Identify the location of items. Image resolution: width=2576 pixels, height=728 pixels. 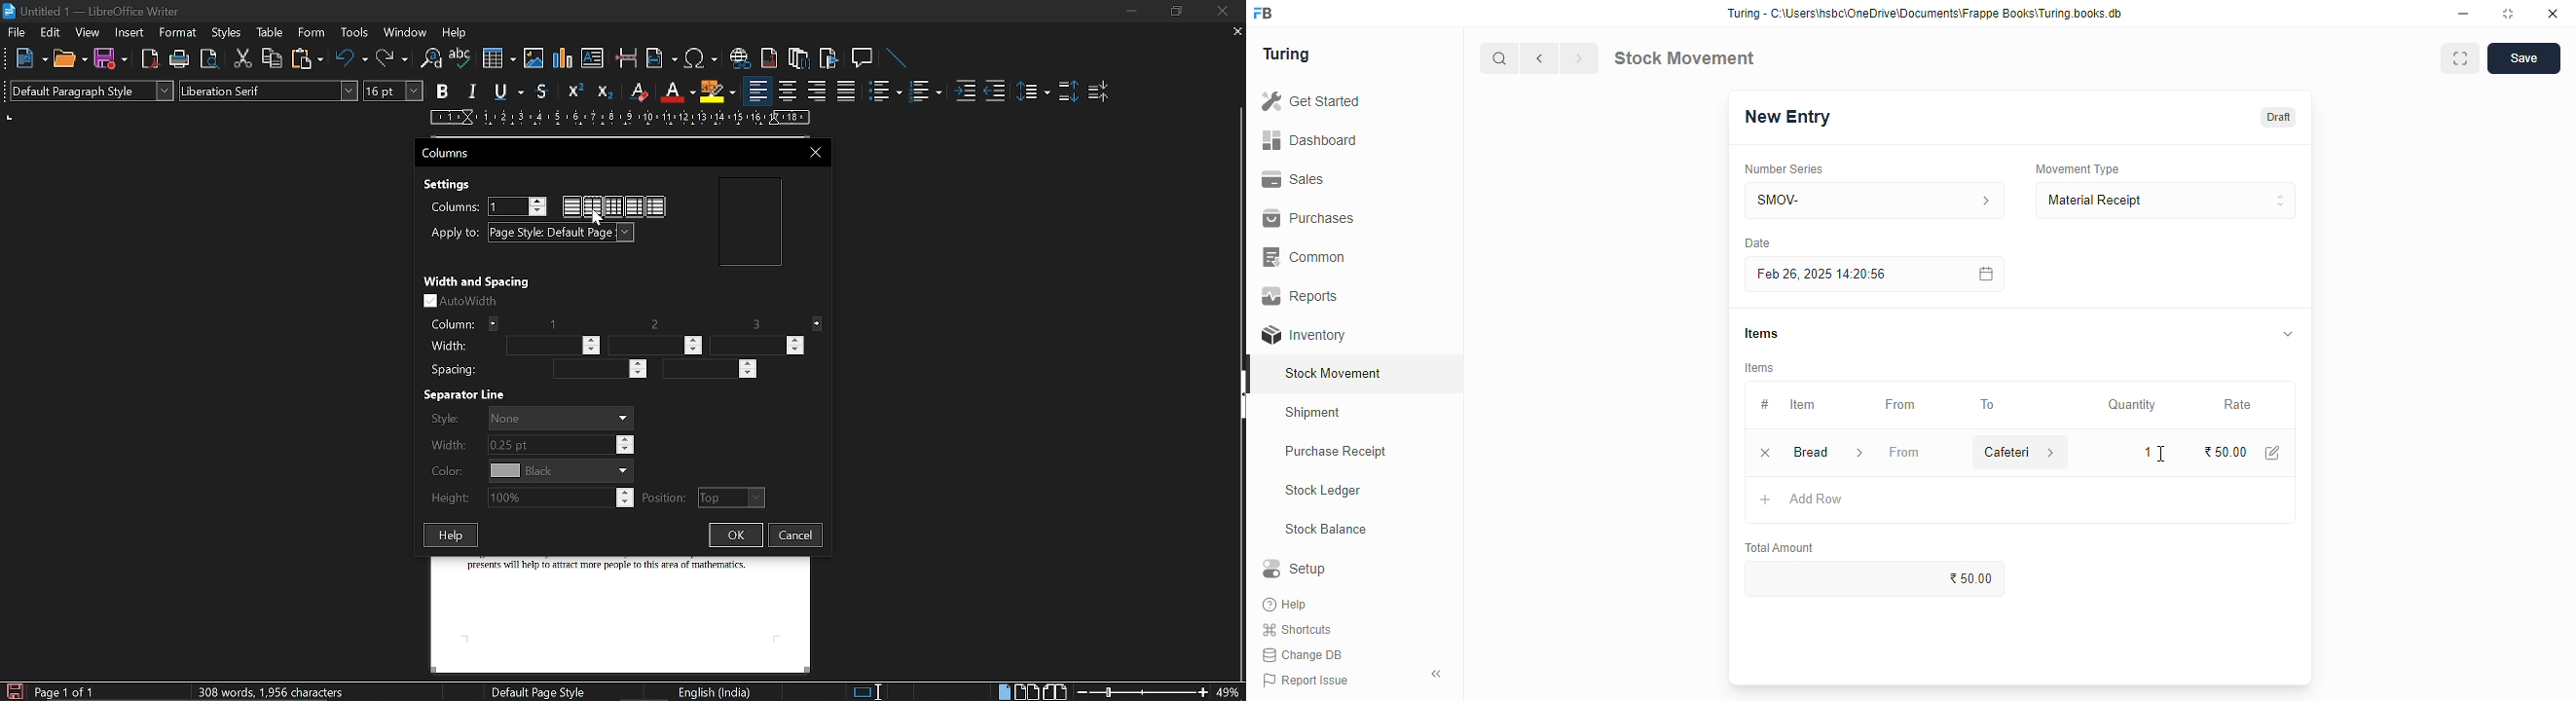
(1761, 333).